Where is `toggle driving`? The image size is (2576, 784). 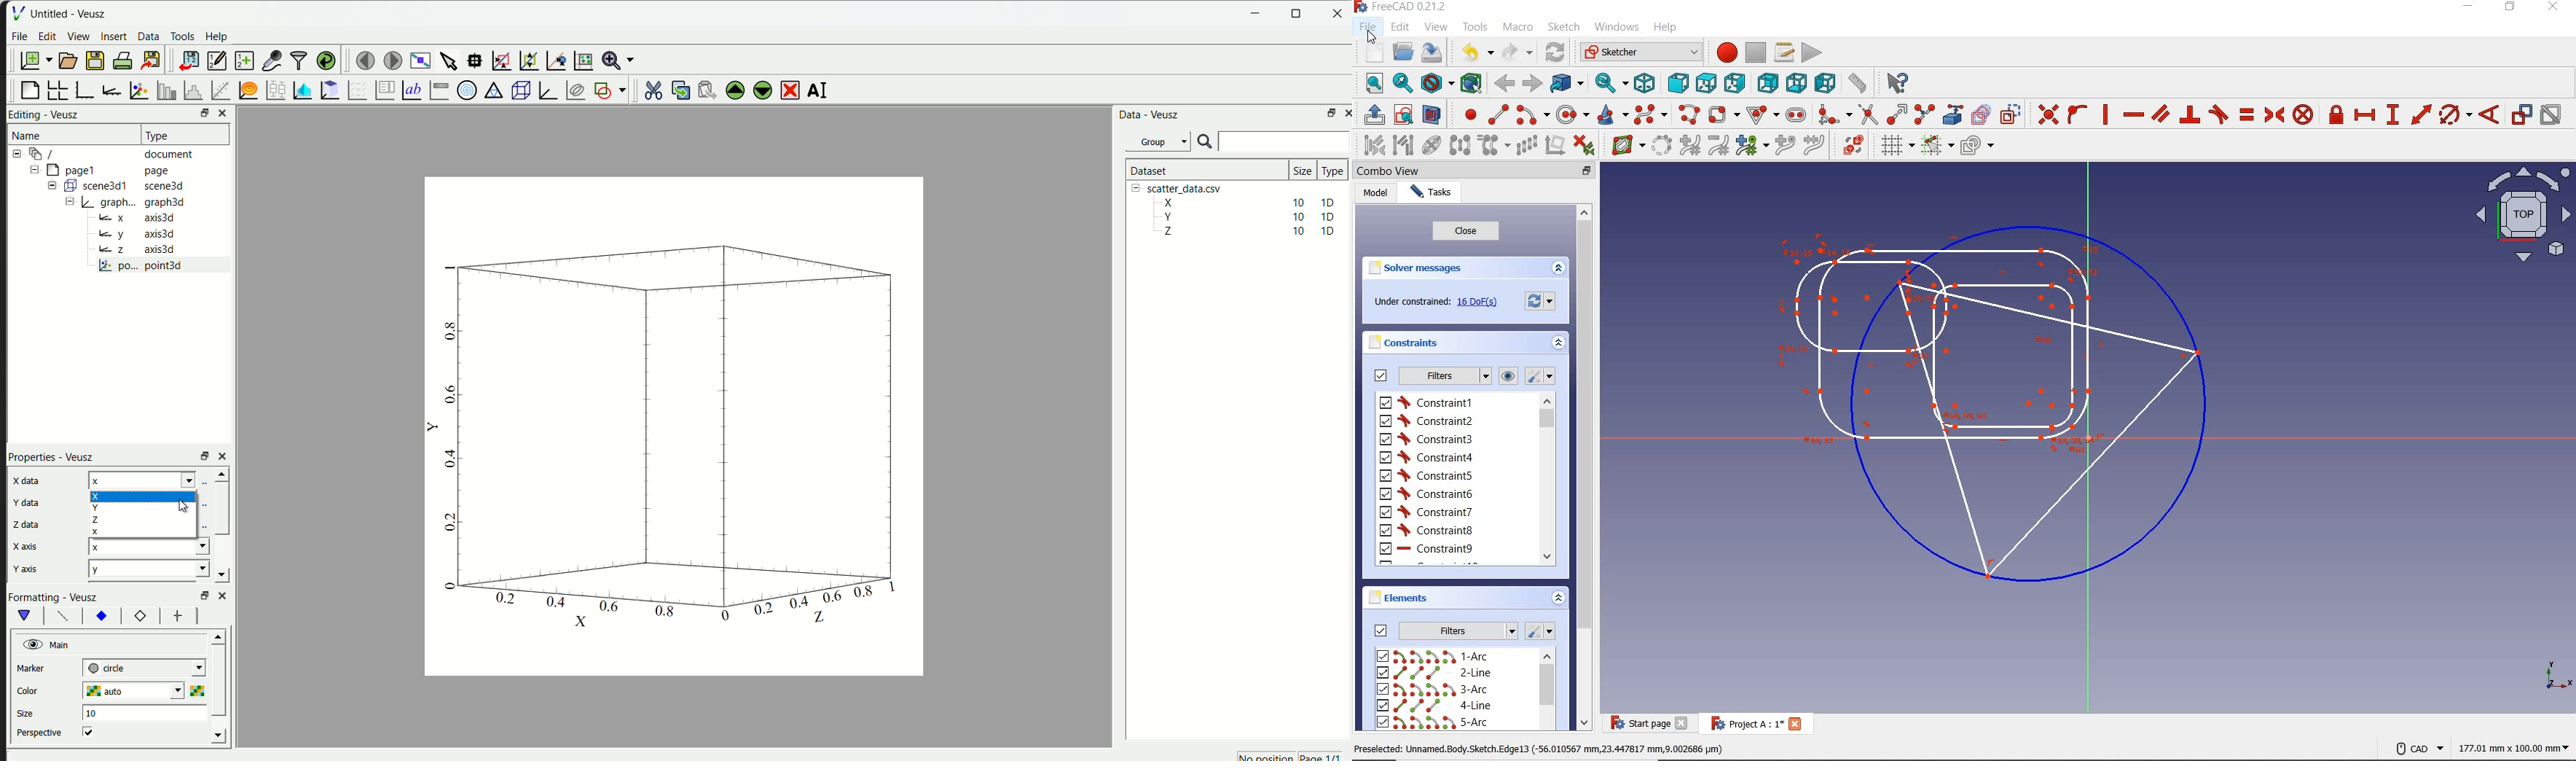 toggle driving is located at coordinates (2521, 114).